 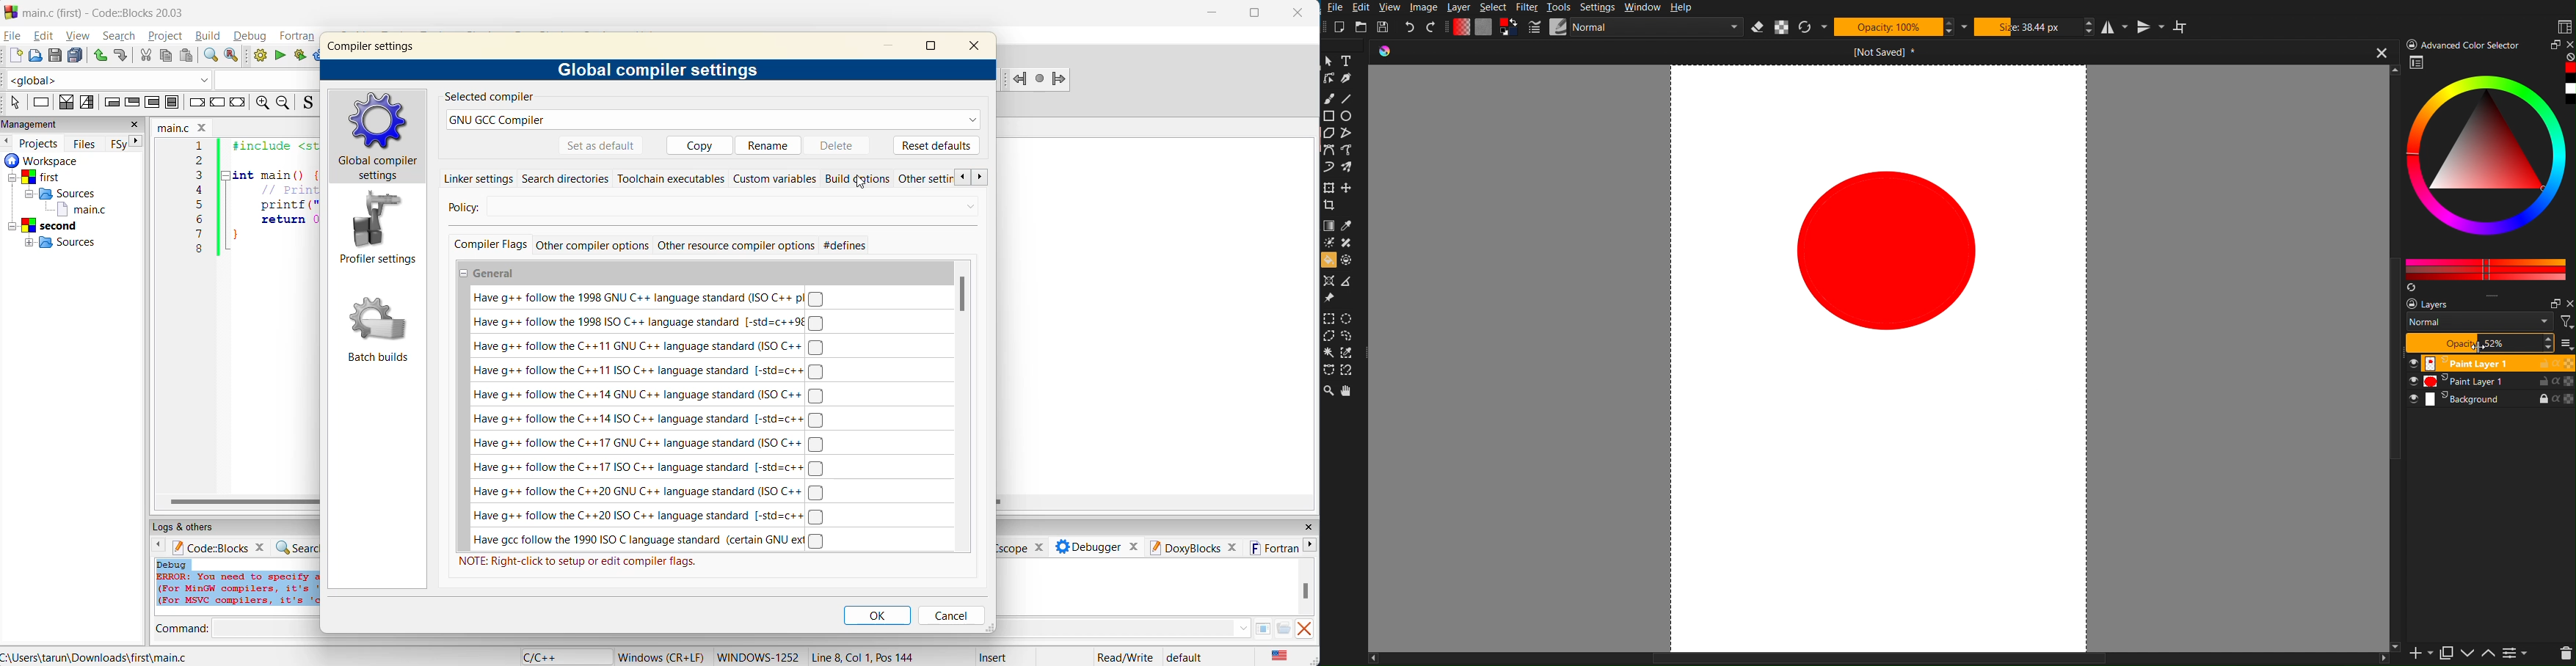 I want to click on cancel, so click(x=949, y=615).